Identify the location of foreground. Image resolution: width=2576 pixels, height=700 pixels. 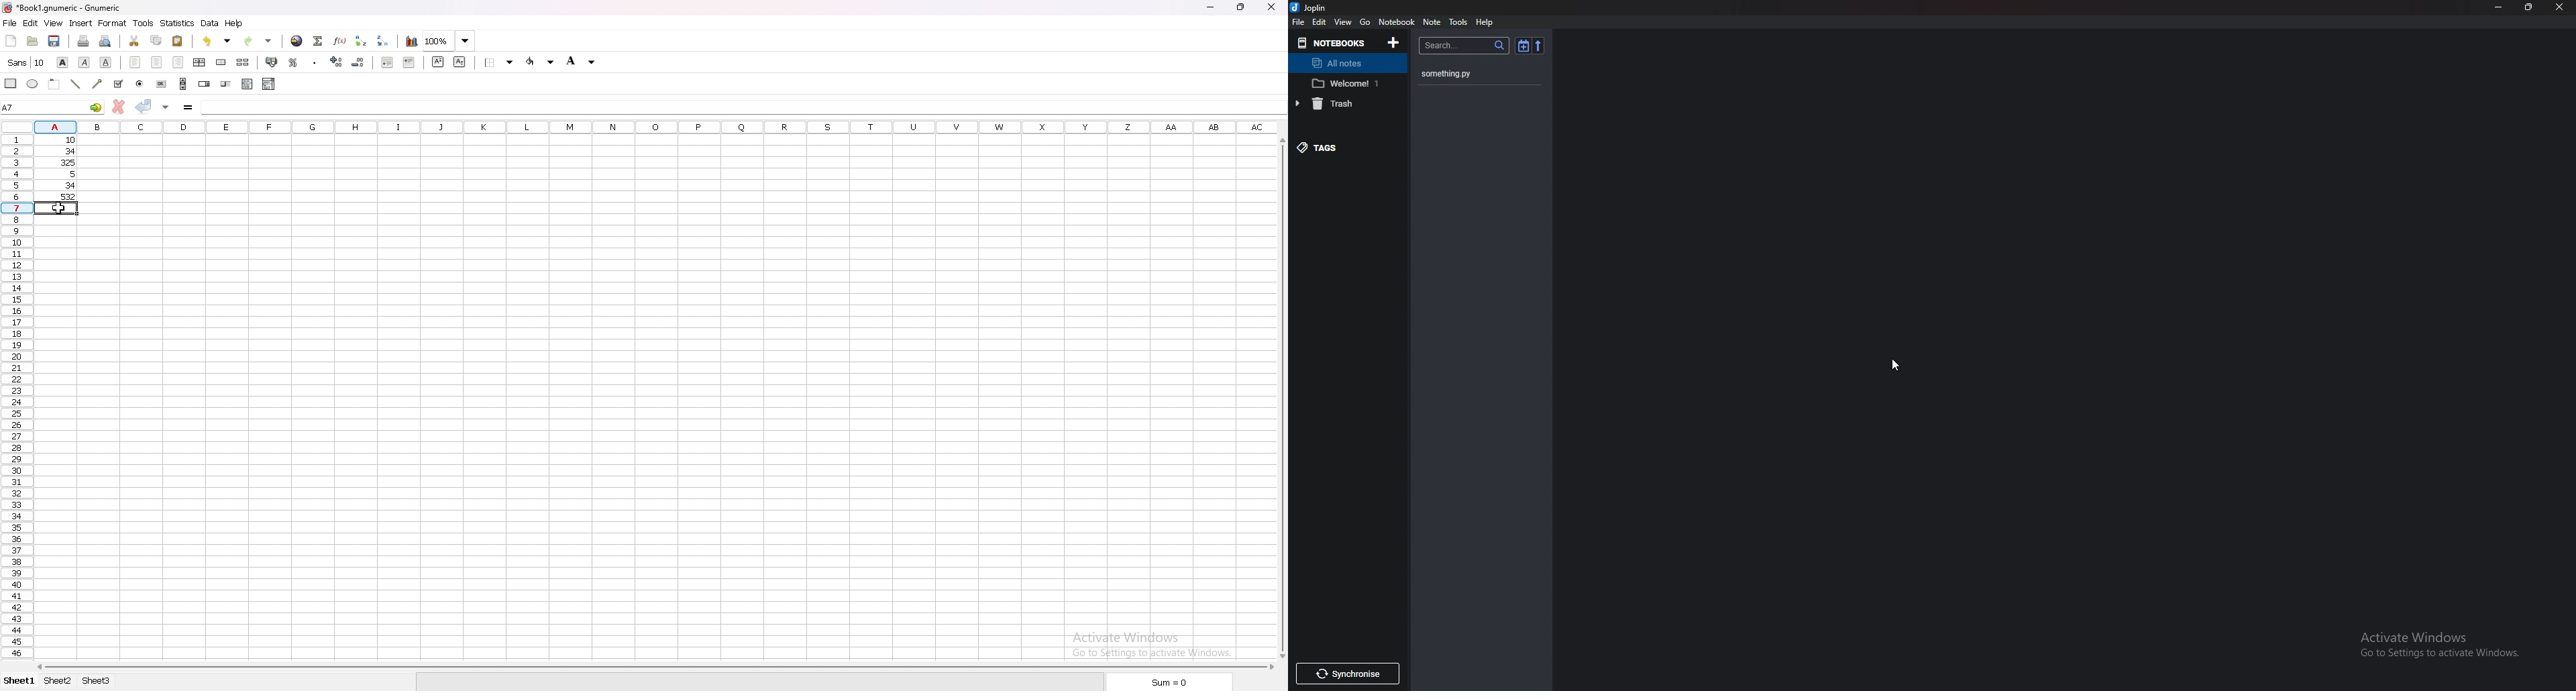
(539, 62).